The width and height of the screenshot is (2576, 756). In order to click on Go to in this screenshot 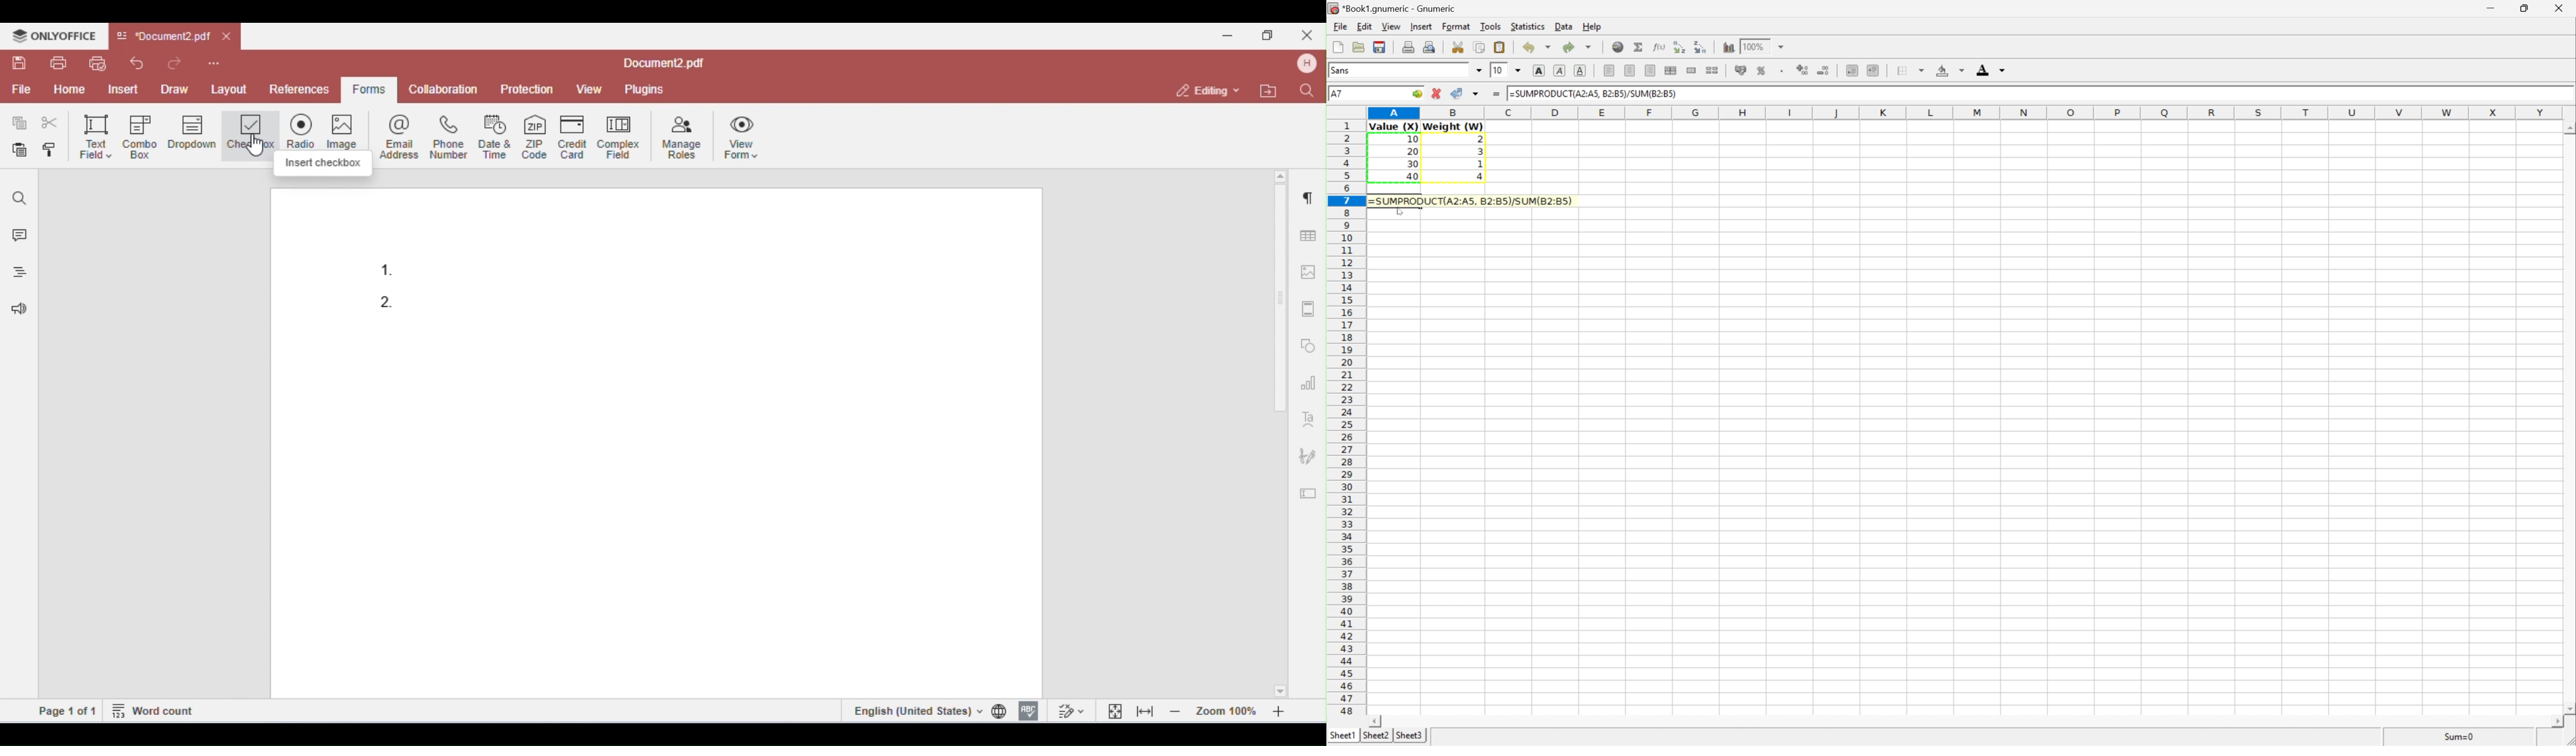, I will do `click(1417, 93)`.